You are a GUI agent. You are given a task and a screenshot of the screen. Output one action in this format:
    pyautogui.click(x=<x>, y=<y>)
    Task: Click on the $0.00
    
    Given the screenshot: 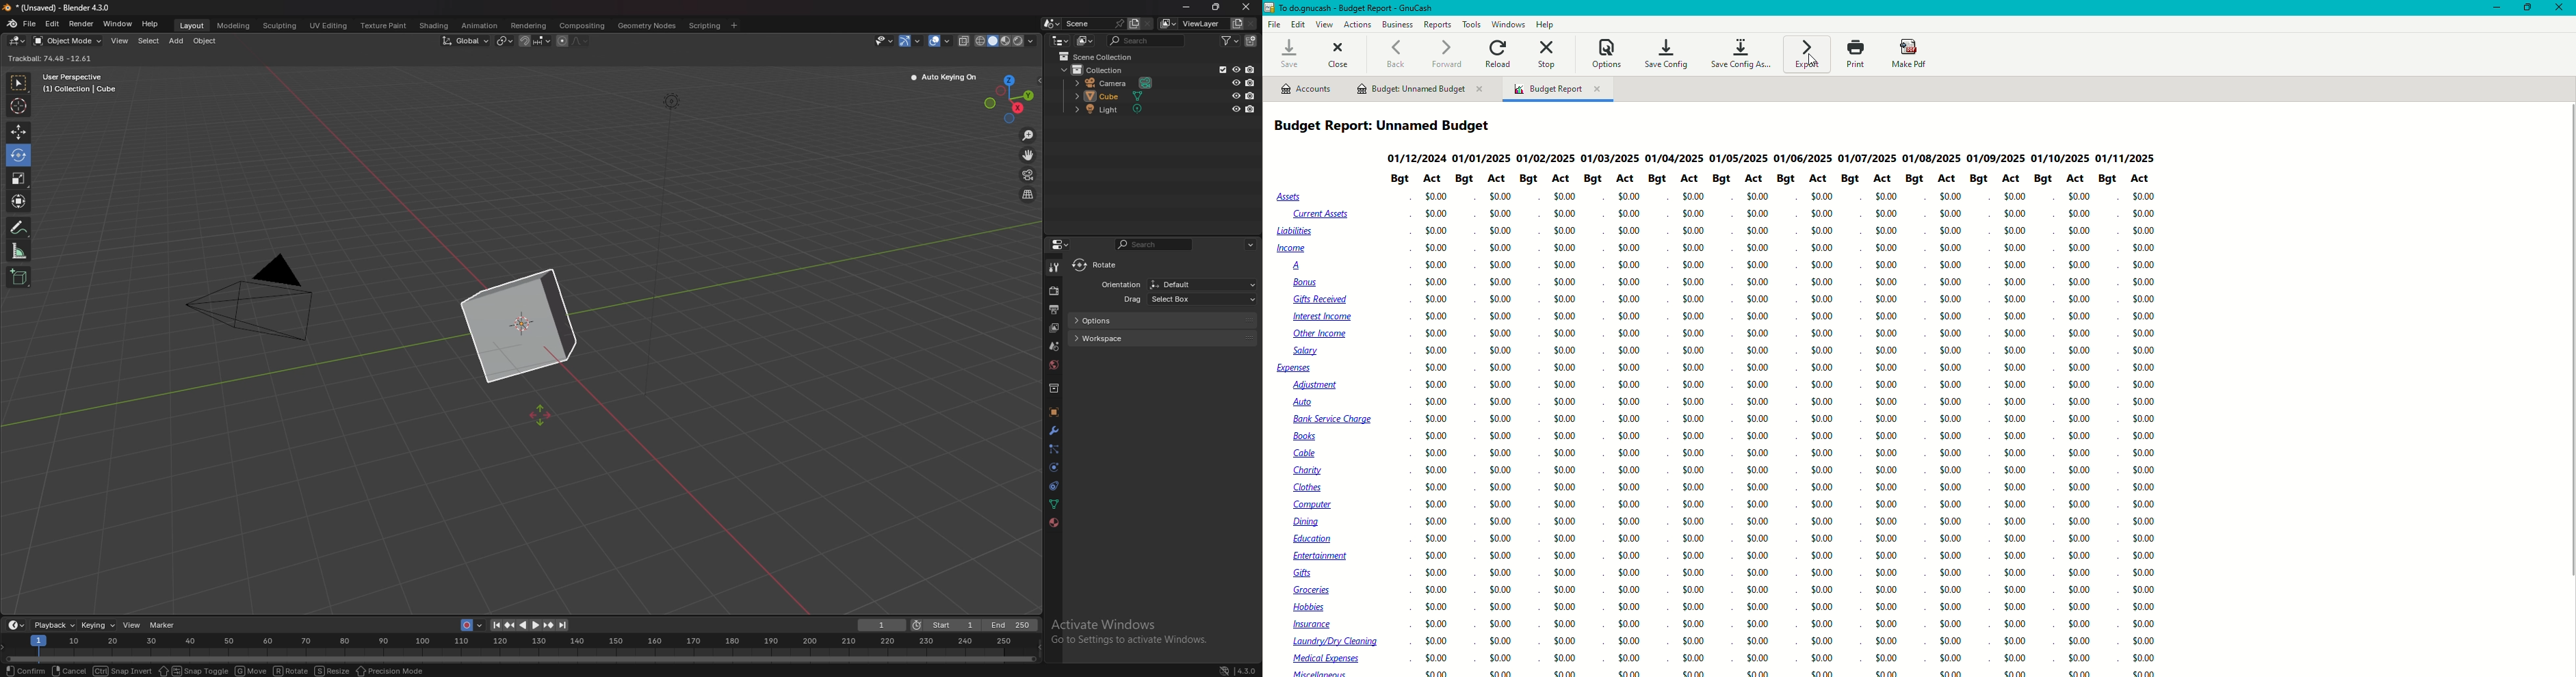 What is the action you would take?
    pyautogui.click(x=1566, y=315)
    